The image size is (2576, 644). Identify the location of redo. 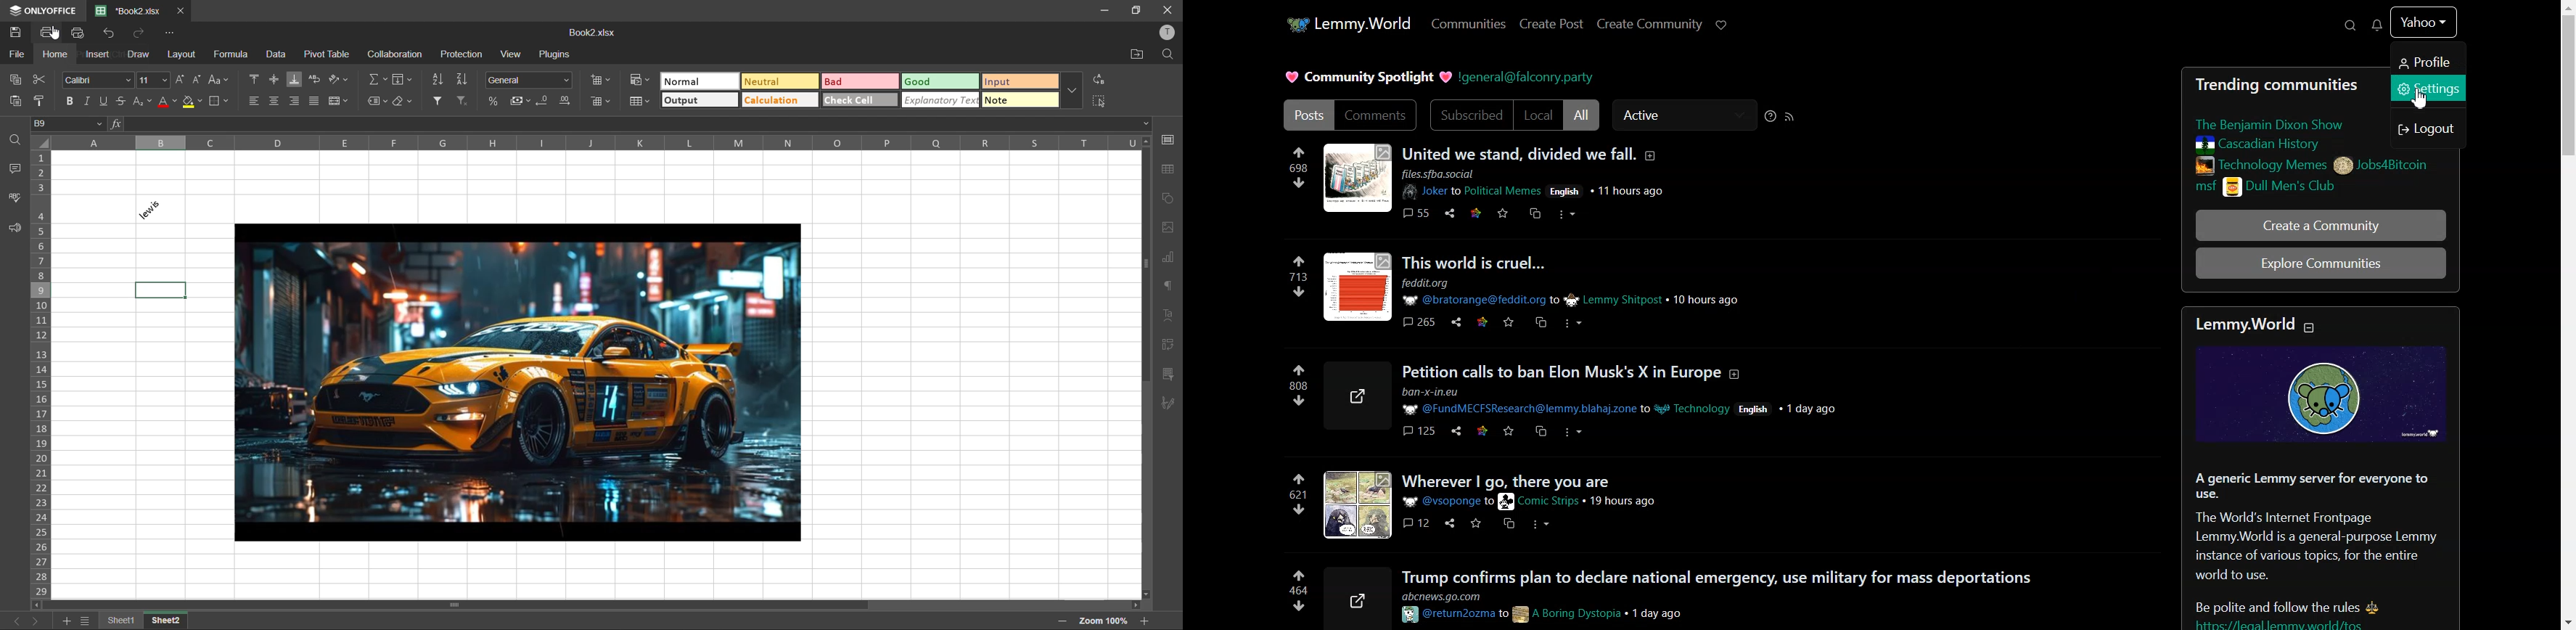
(143, 34).